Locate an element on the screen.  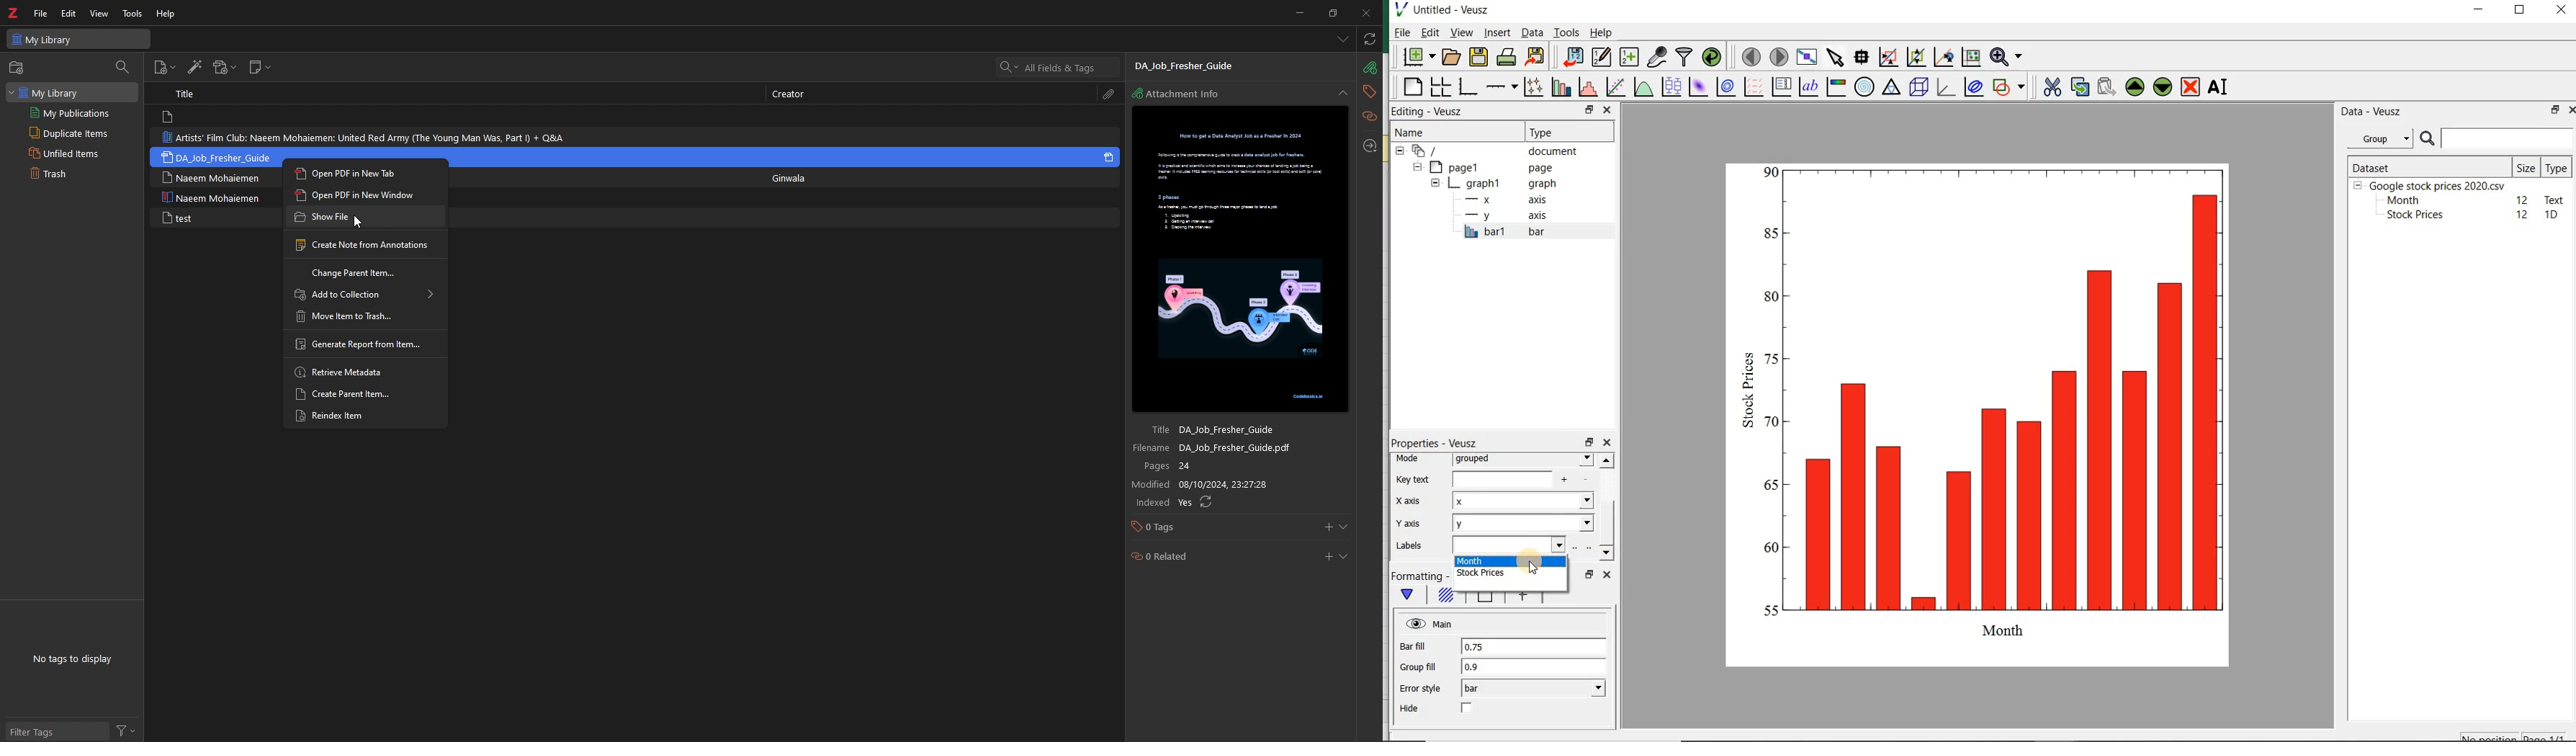
view is located at coordinates (100, 14).